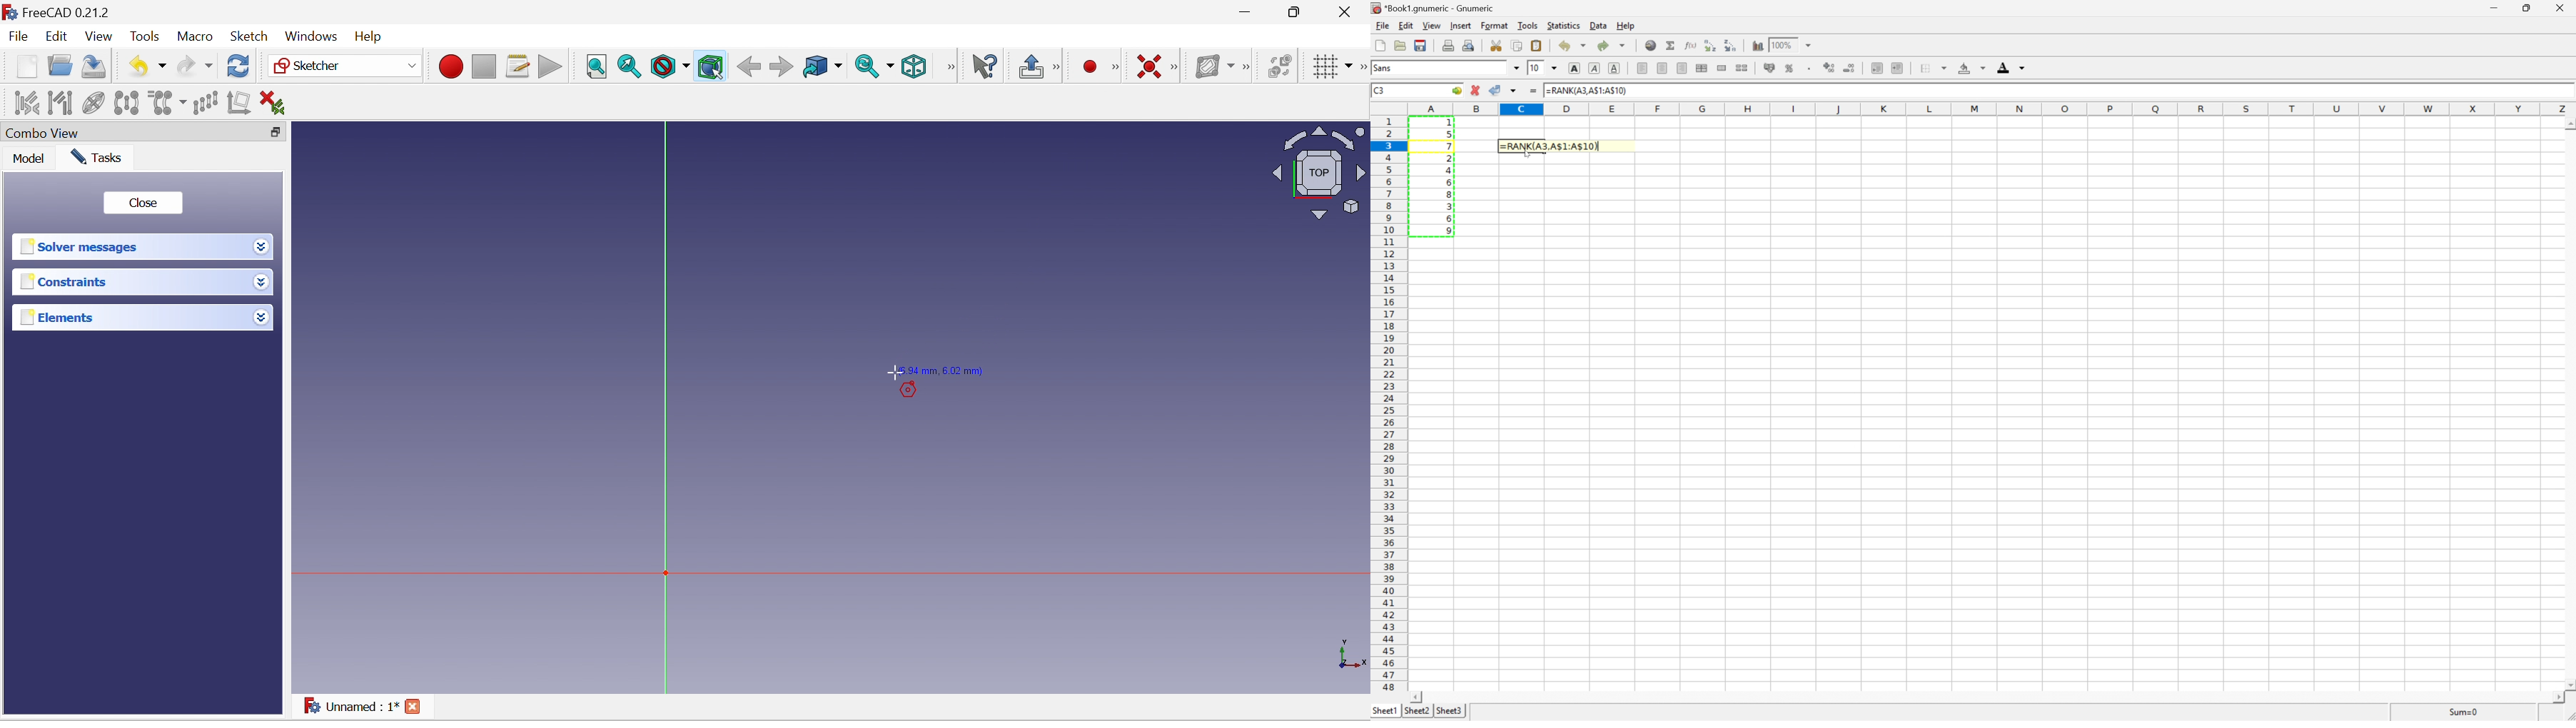 The width and height of the screenshot is (2576, 728). What do you see at coordinates (2561, 7) in the screenshot?
I see `close` at bounding box center [2561, 7].